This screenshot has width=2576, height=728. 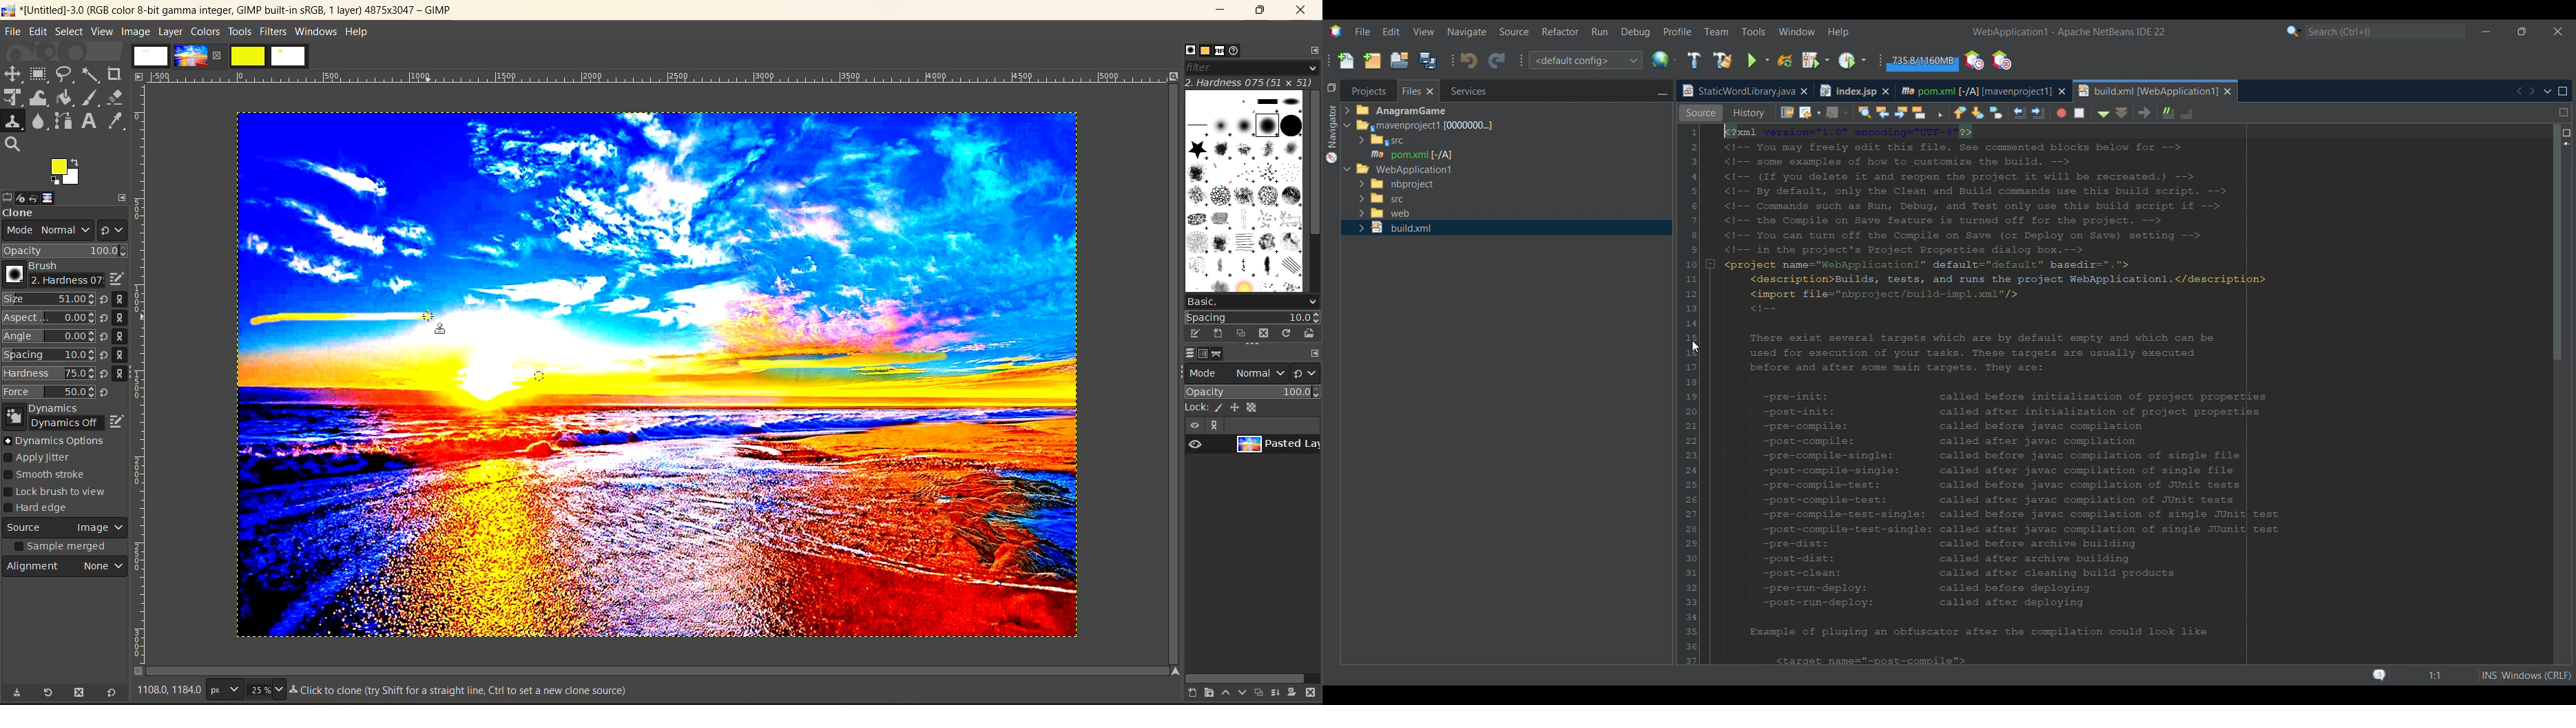 What do you see at coordinates (69, 31) in the screenshot?
I see `select` at bounding box center [69, 31].